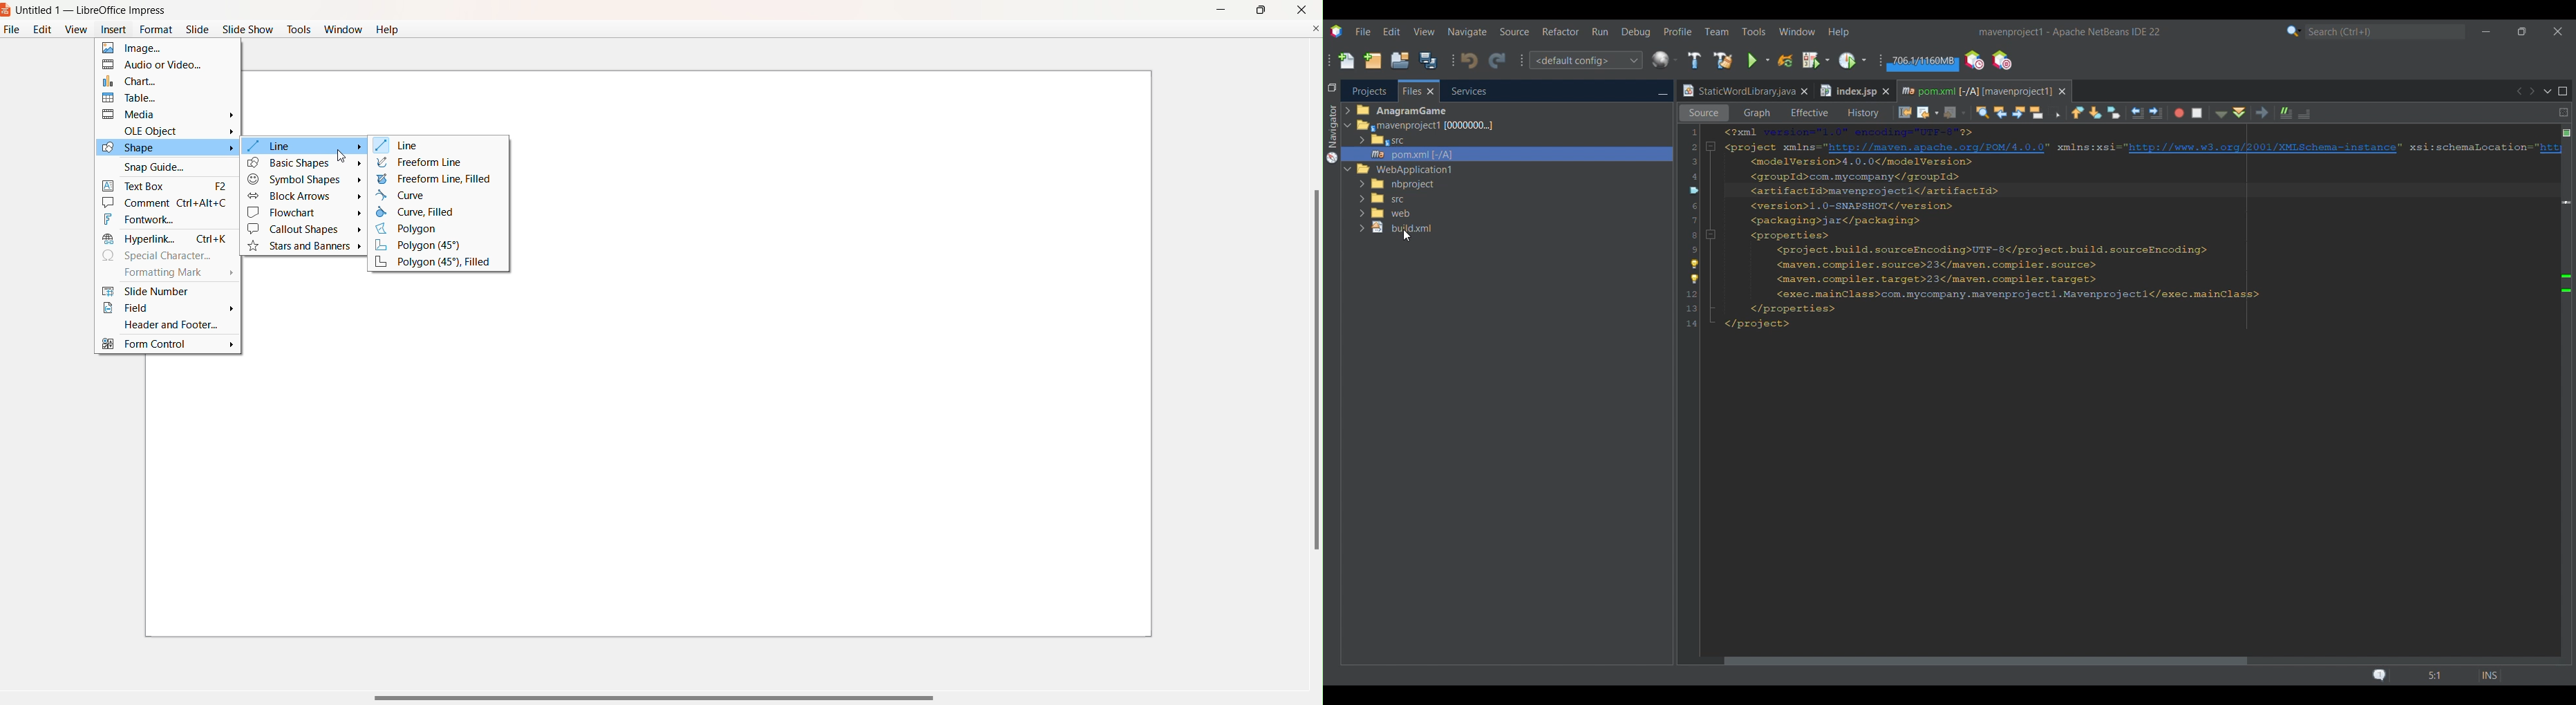 The height and width of the screenshot is (728, 2576). I want to click on Special Character, so click(162, 256).